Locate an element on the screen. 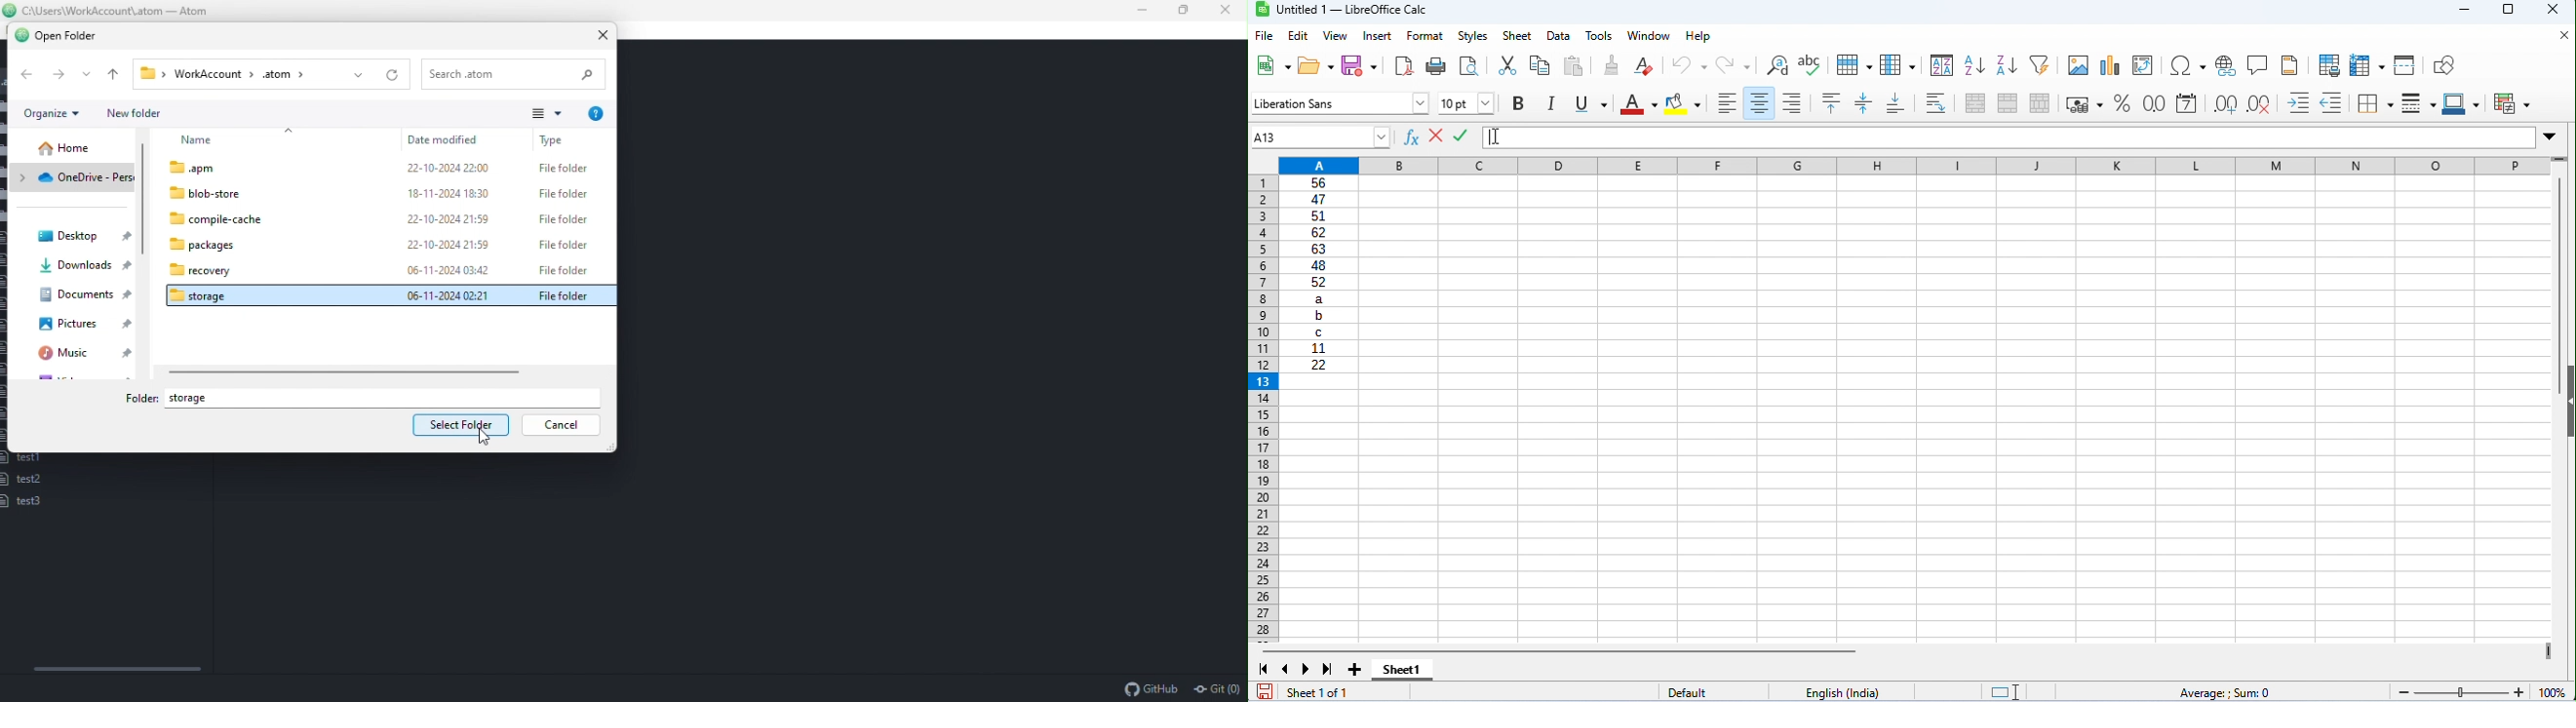 Image resolution: width=2576 pixels, height=728 pixels. Zoom in is located at coordinates (2519, 692).